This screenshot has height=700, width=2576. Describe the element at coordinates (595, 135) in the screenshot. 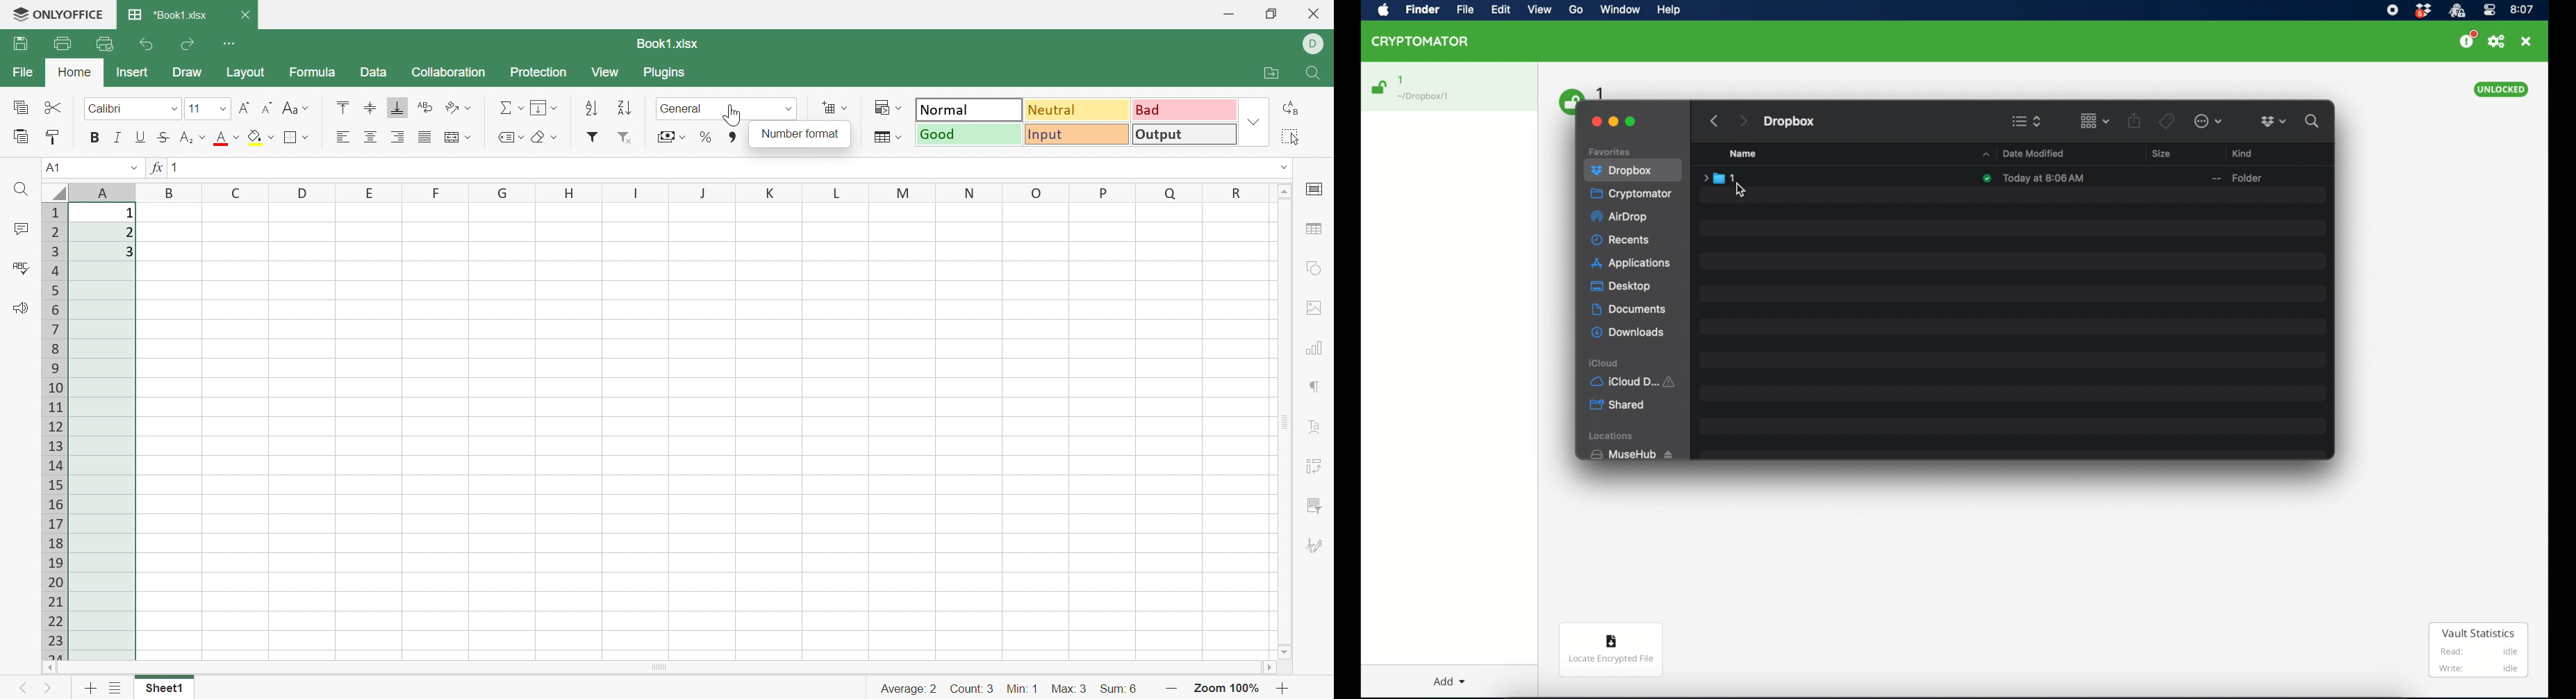

I see `Filter` at that location.